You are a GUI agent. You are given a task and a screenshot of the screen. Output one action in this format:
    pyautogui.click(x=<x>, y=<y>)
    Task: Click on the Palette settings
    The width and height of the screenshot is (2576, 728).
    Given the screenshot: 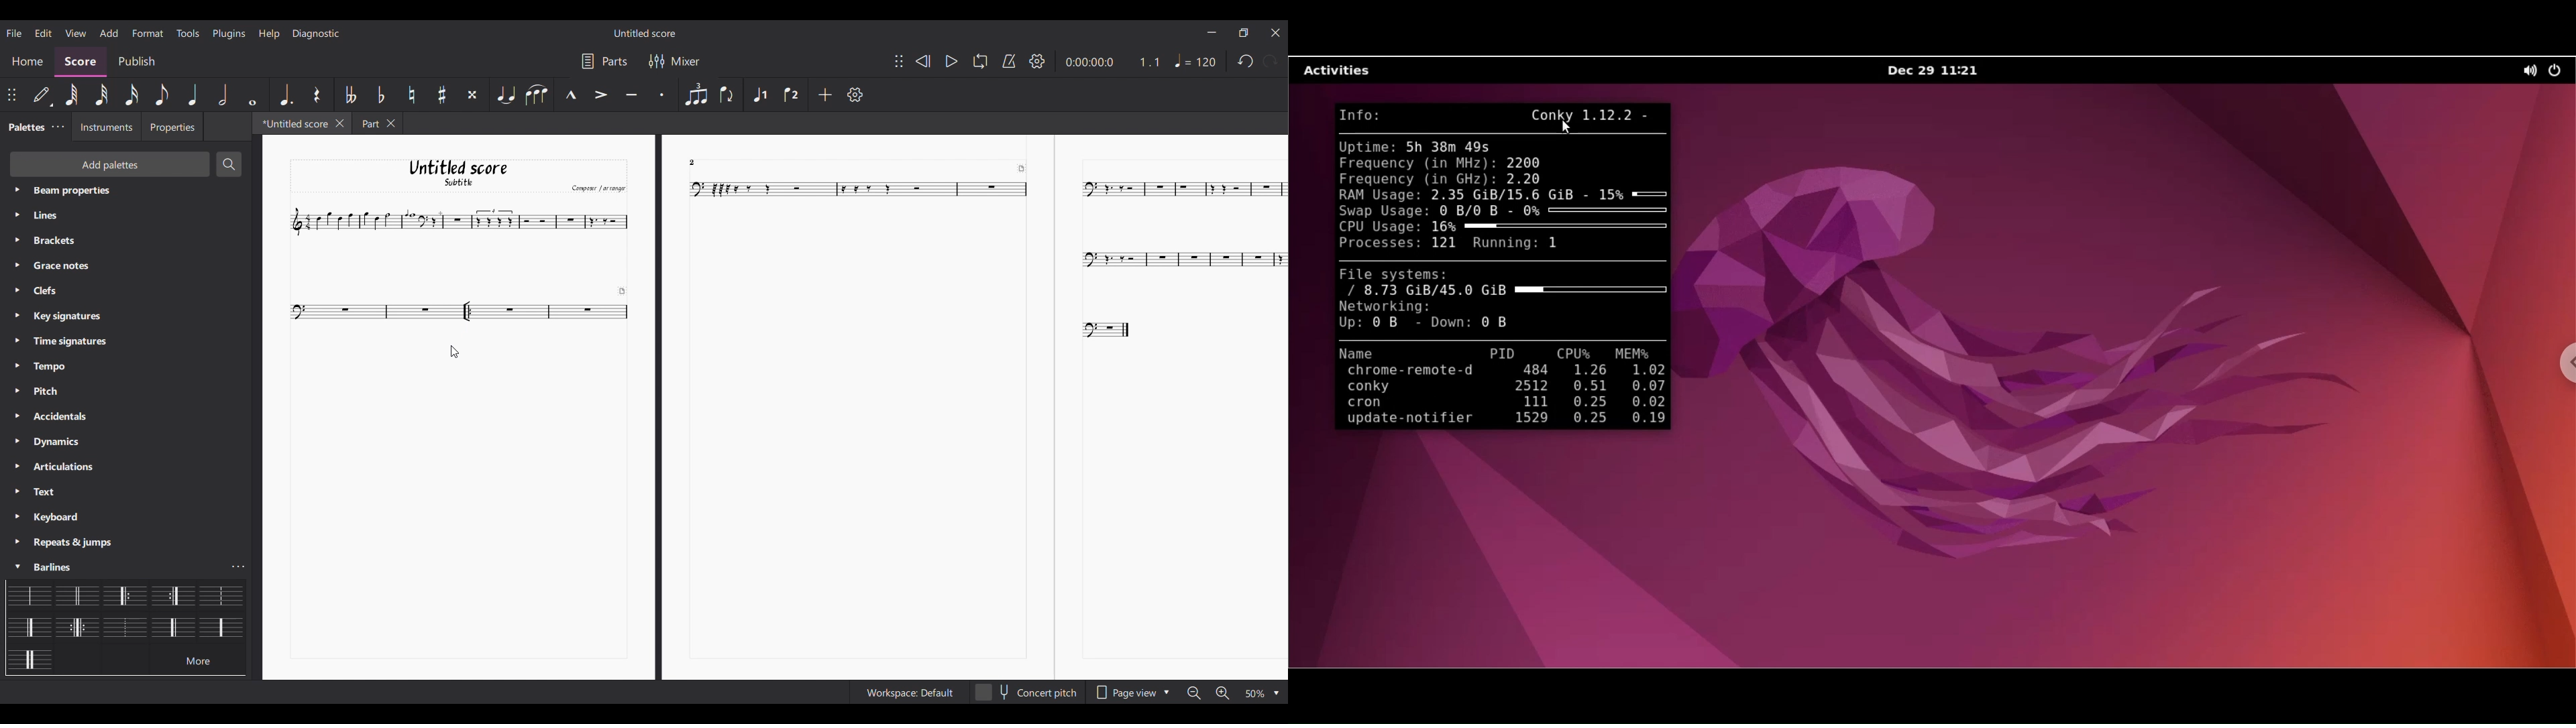 What is the action you would take?
    pyautogui.click(x=60, y=320)
    